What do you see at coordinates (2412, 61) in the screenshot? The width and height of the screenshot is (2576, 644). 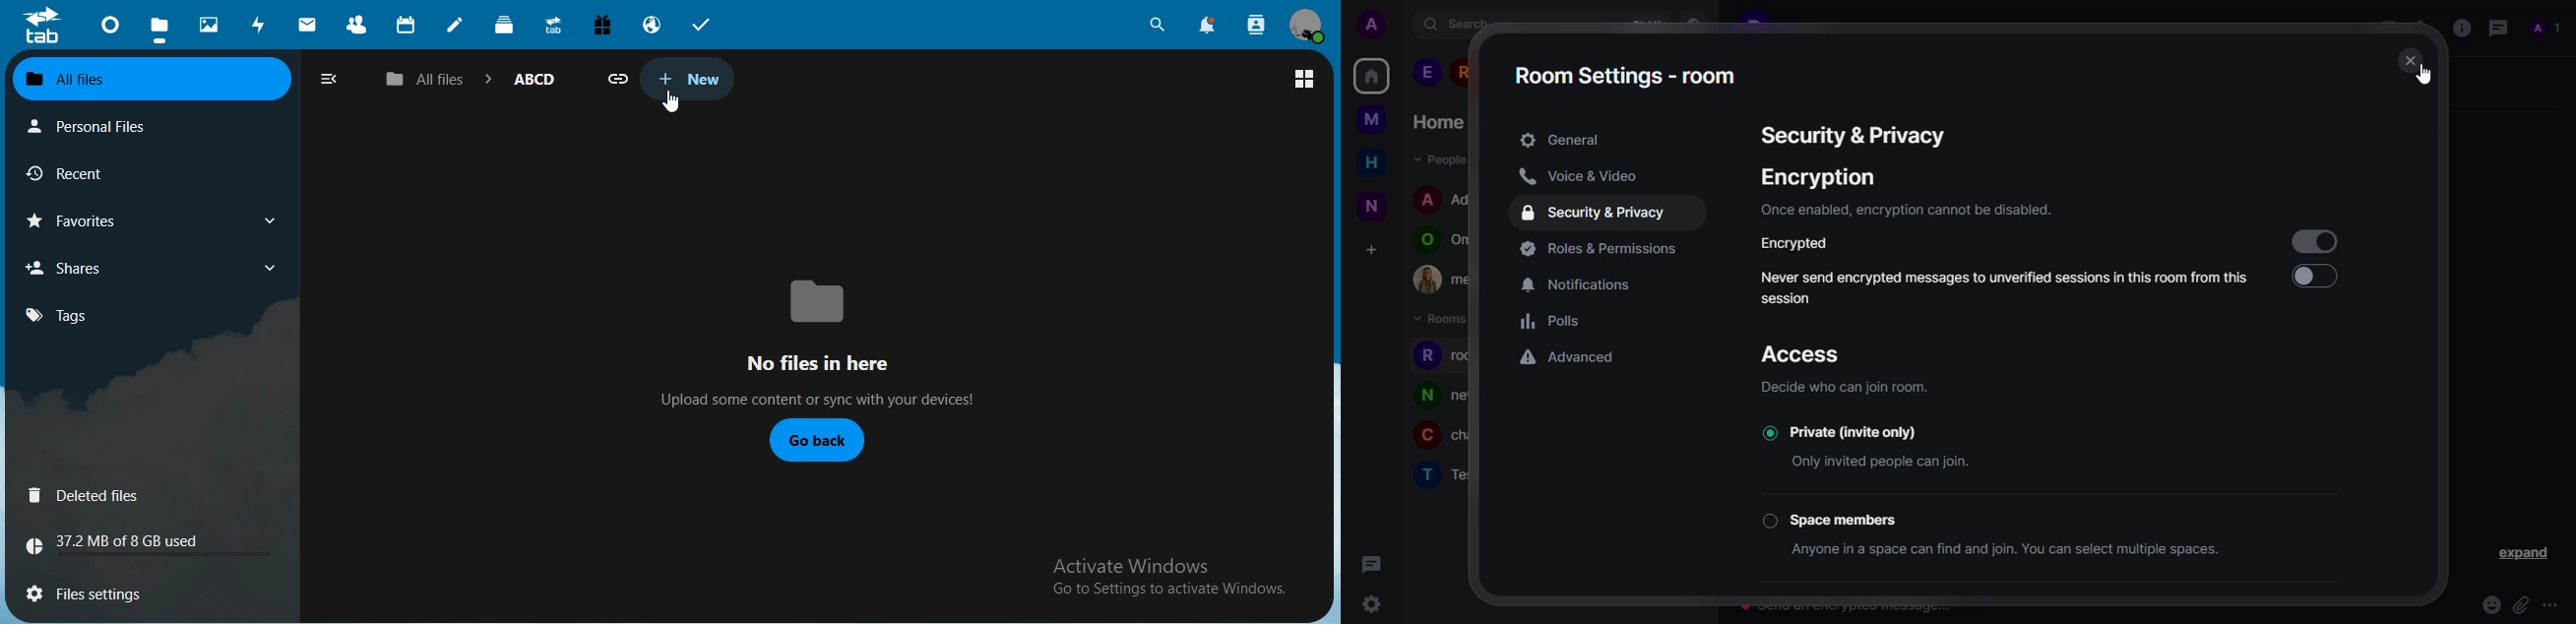 I see `close` at bounding box center [2412, 61].